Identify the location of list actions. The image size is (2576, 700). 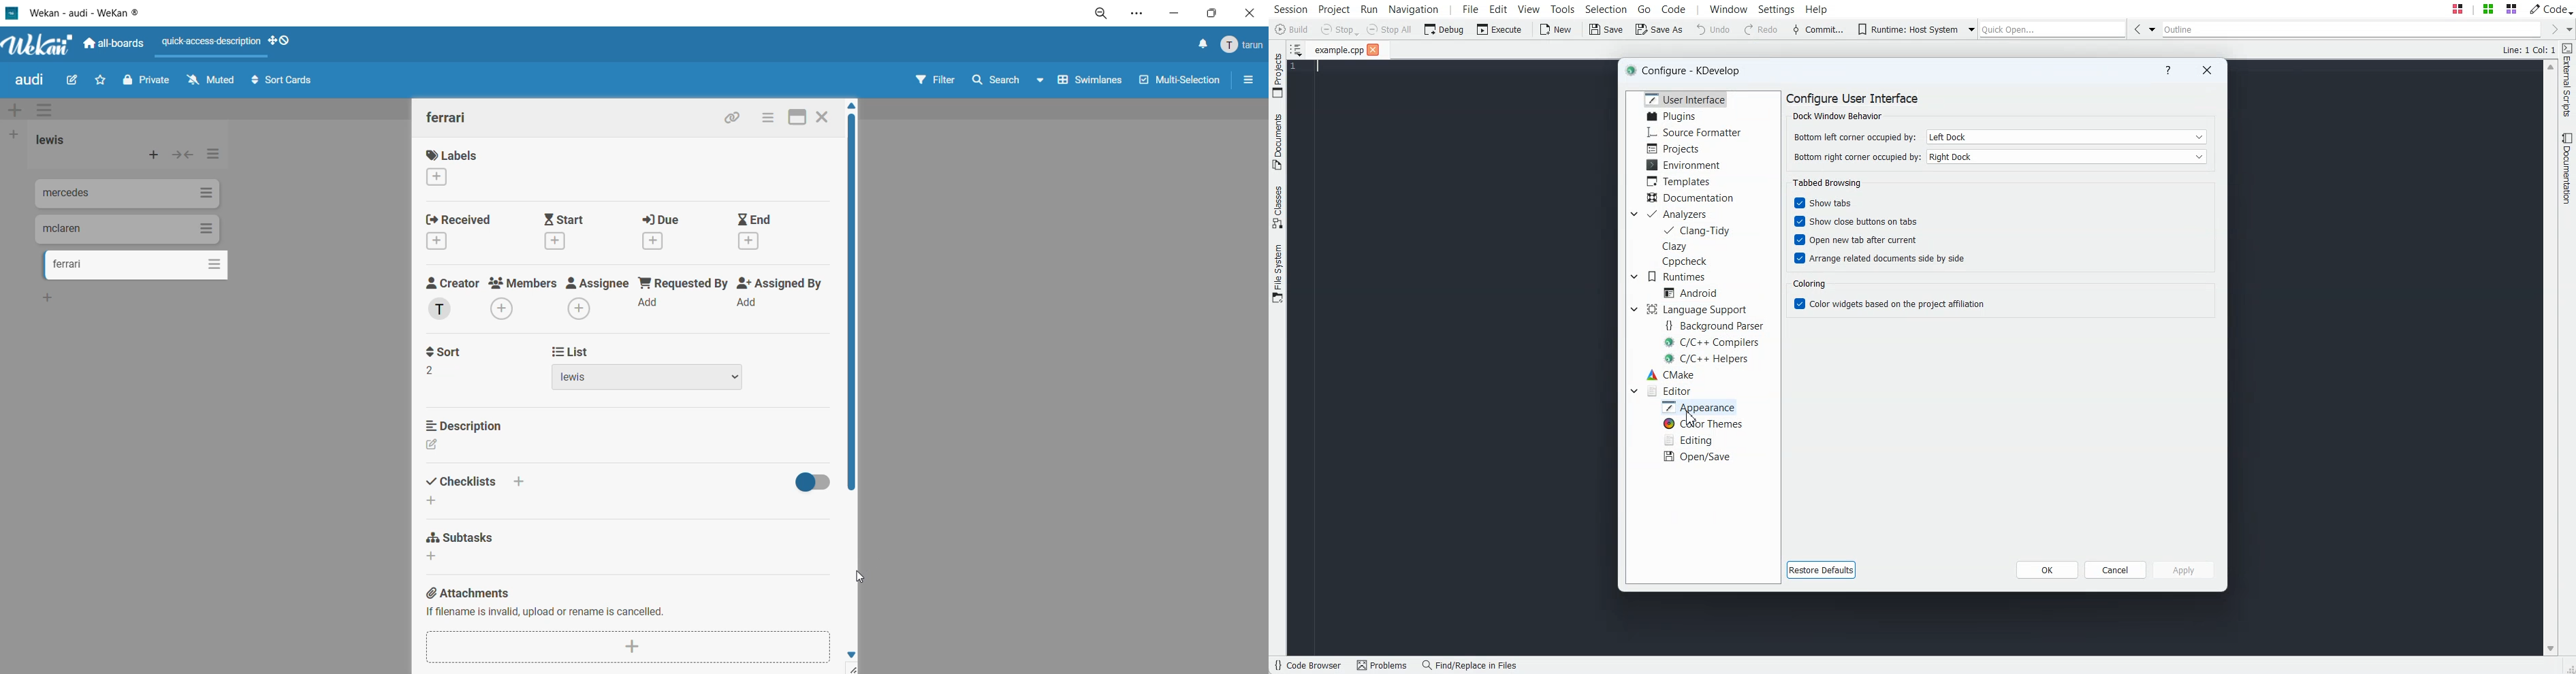
(211, 157).